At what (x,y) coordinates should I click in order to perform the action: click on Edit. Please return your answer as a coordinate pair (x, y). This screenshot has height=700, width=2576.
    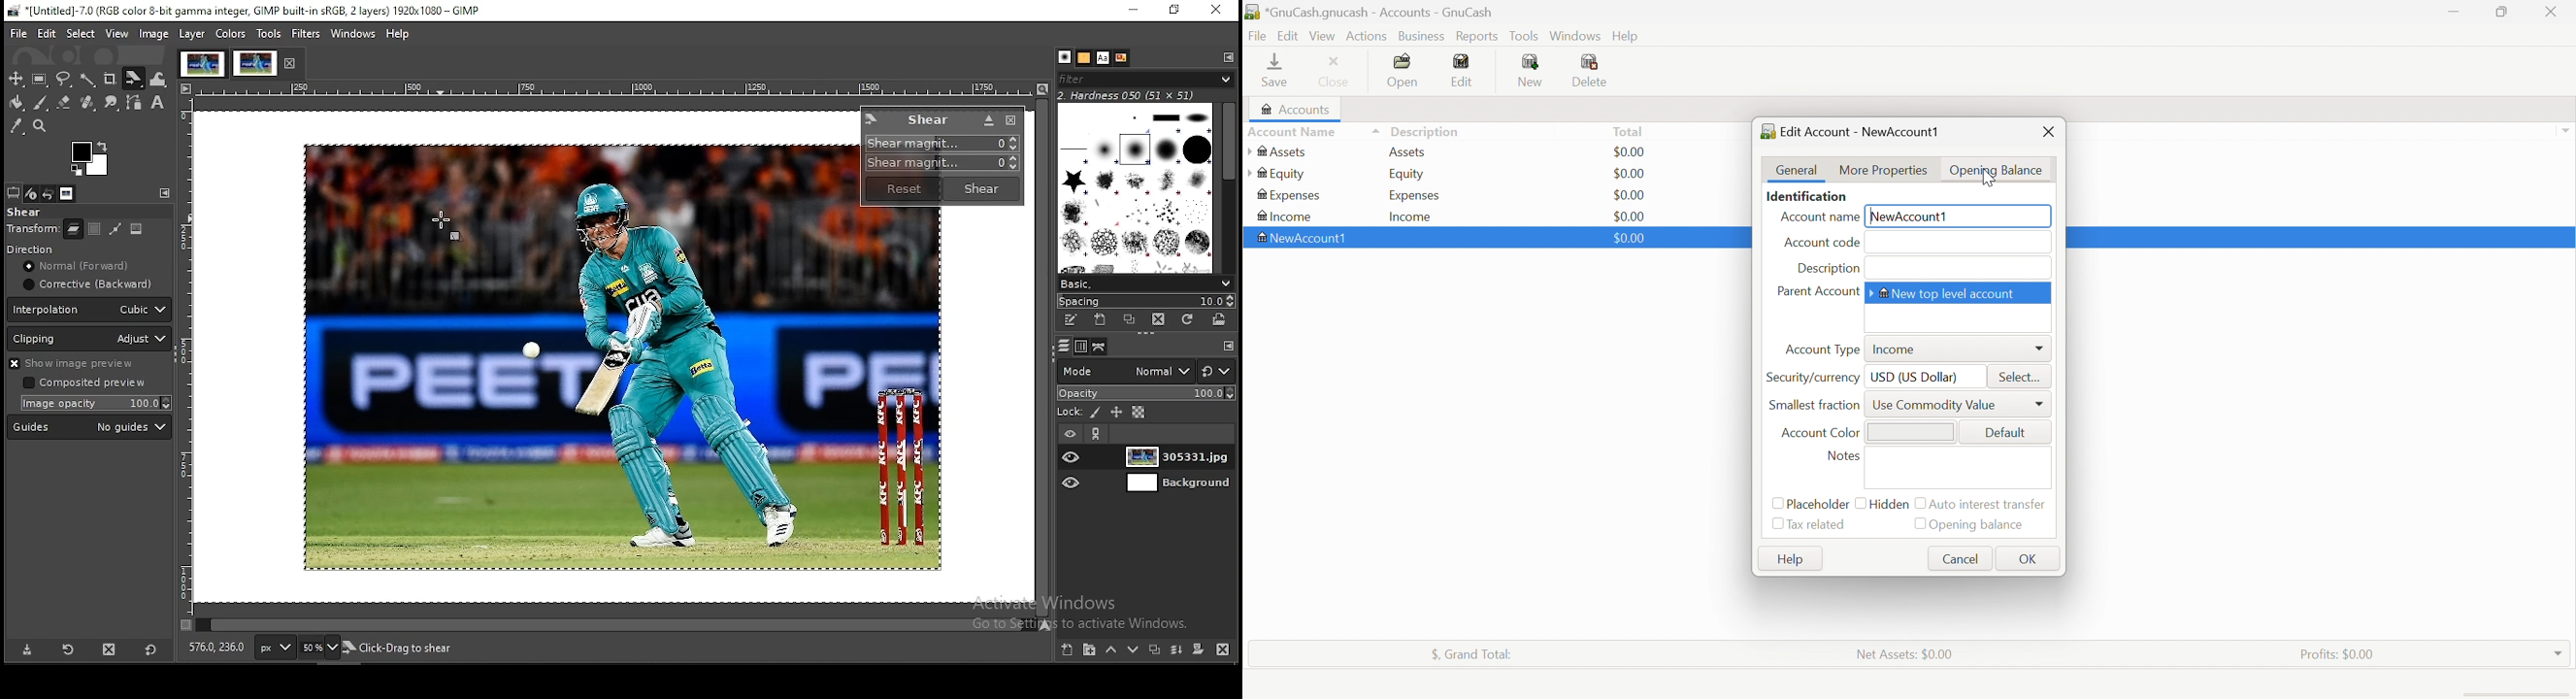
    Looking at the image, I should click on (1466, 68).